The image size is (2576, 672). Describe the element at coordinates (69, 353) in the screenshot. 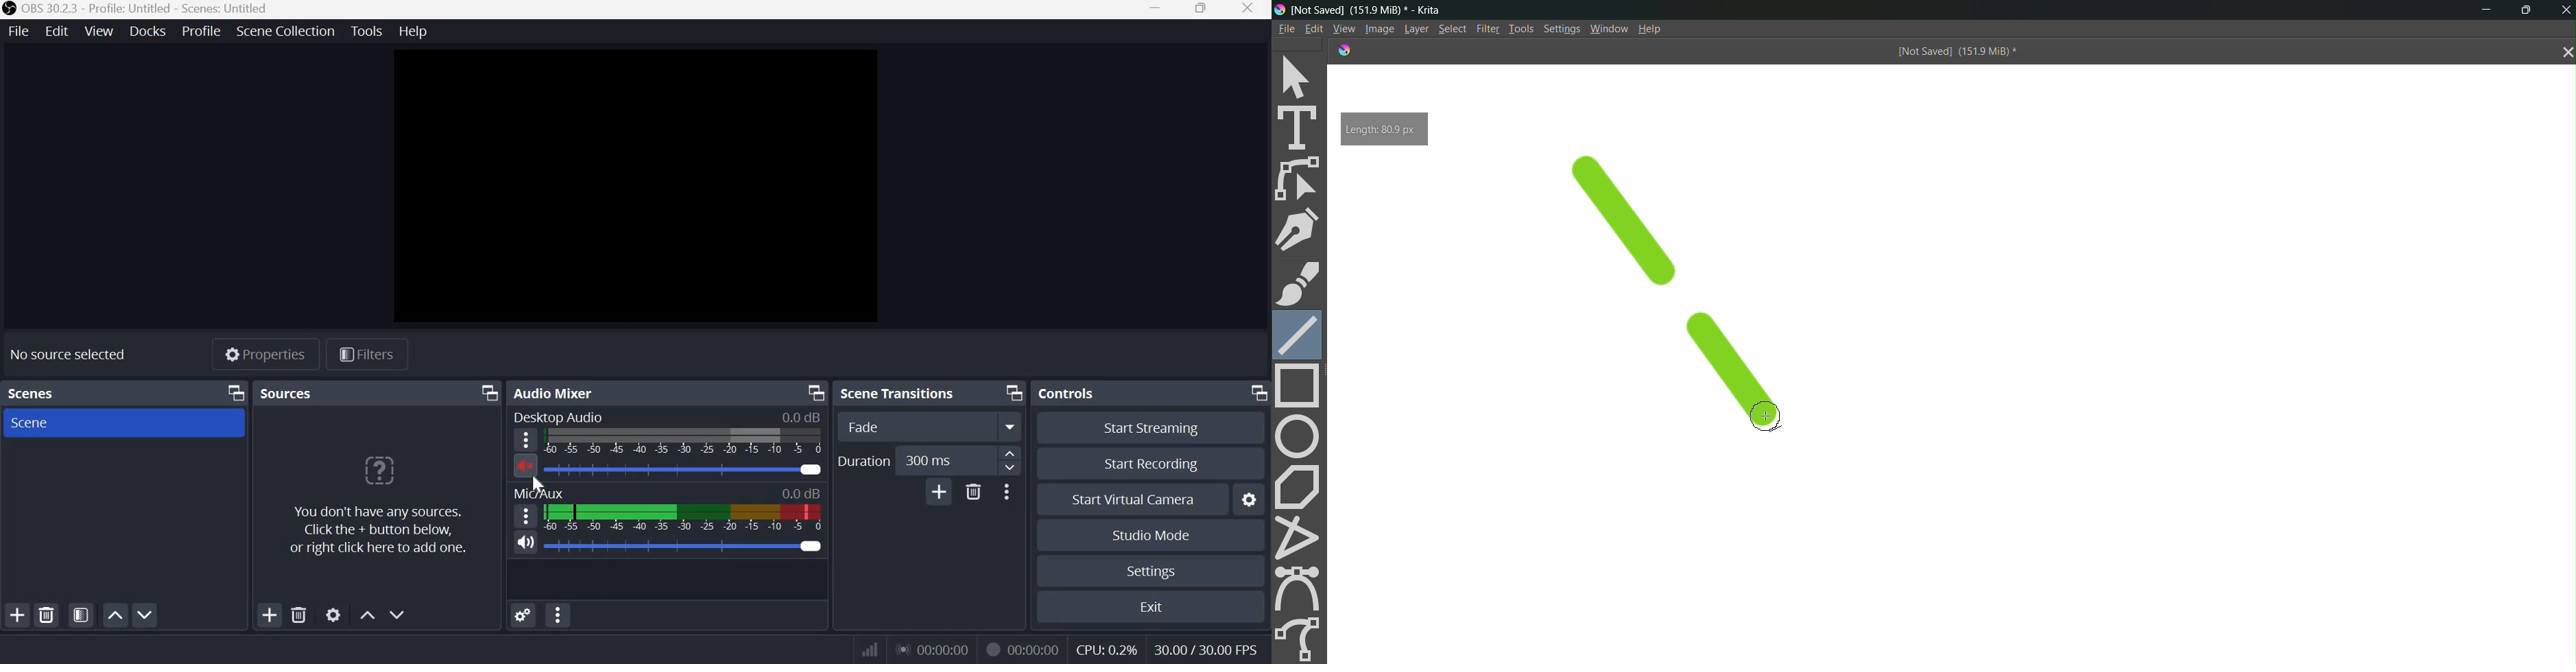

I see `No source selected` at that location.